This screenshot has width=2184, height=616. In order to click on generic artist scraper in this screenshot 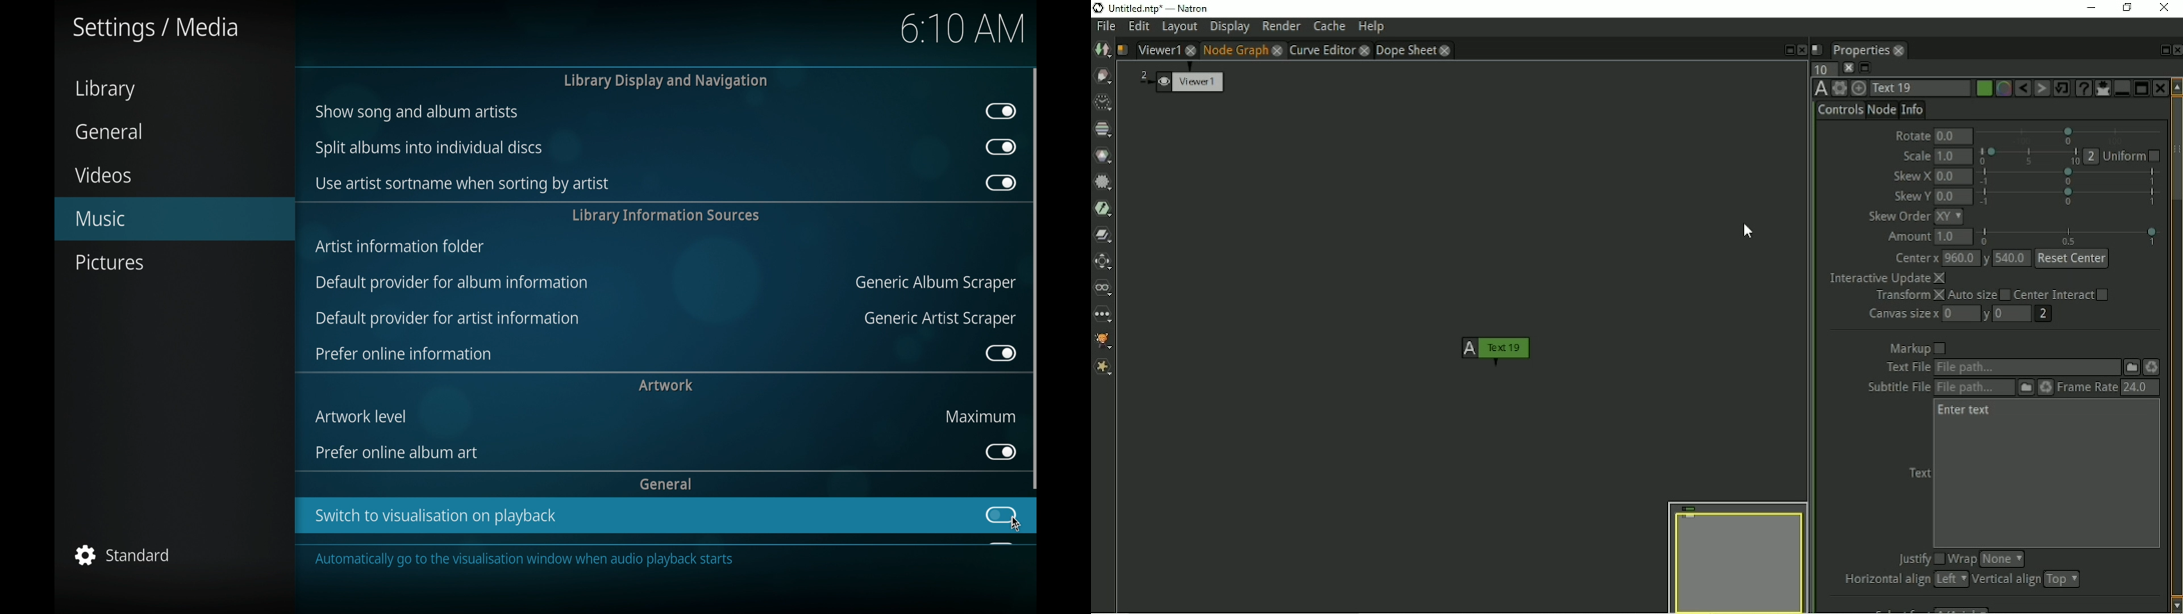, I will do `click(941, 319)`.